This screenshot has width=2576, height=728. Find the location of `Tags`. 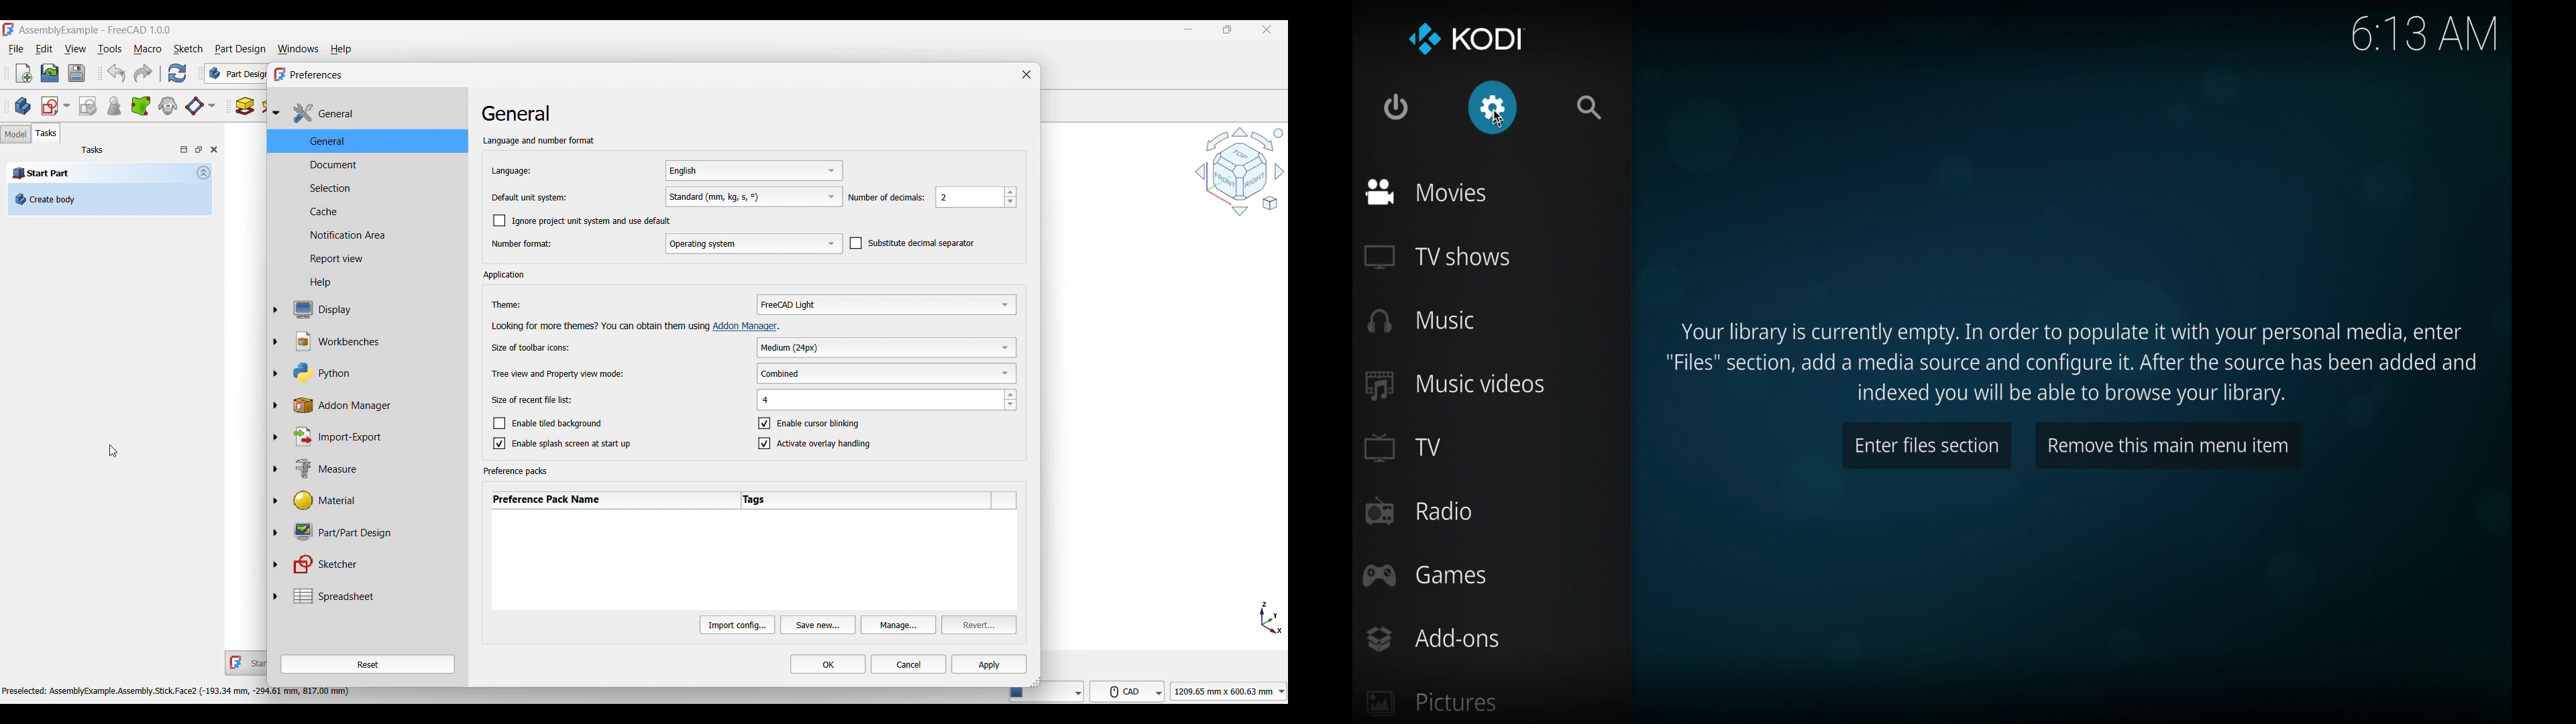

Tags is located at coordinates (867, 501).